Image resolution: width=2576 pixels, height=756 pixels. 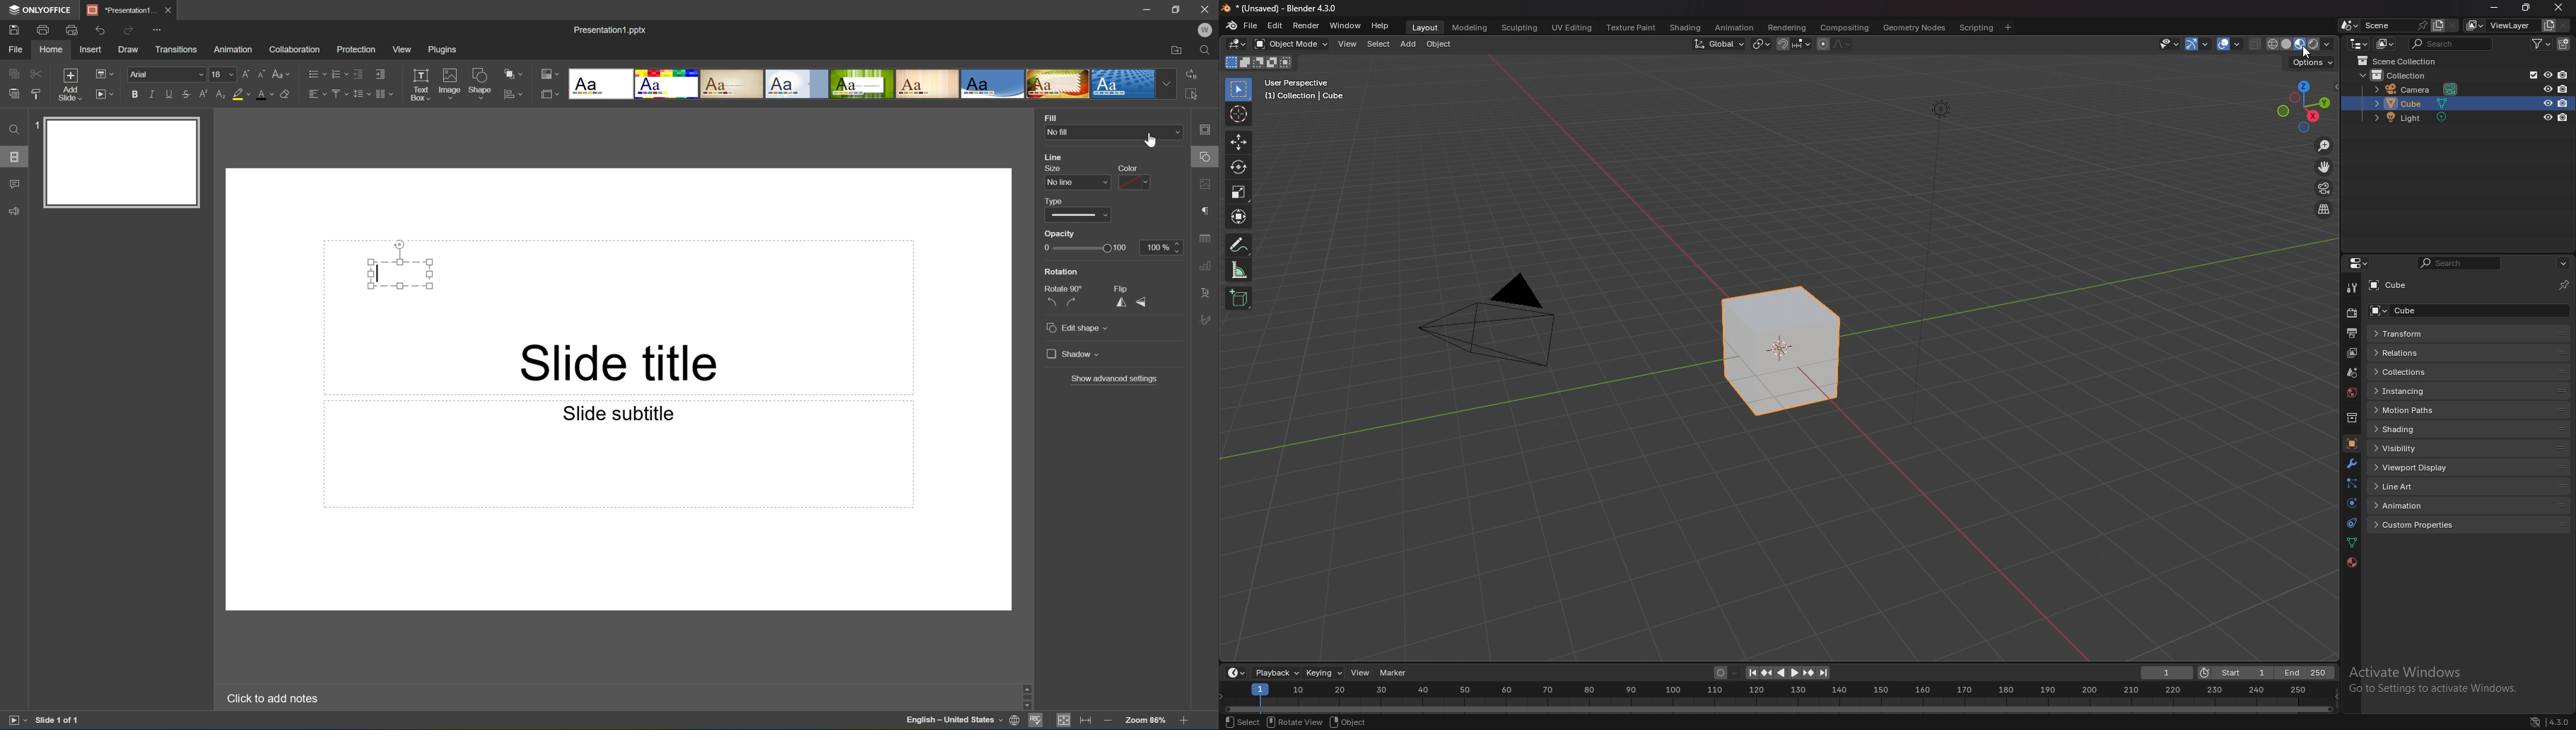 I want to click on jump to previous keyframe, so click(x=1767, y=673).